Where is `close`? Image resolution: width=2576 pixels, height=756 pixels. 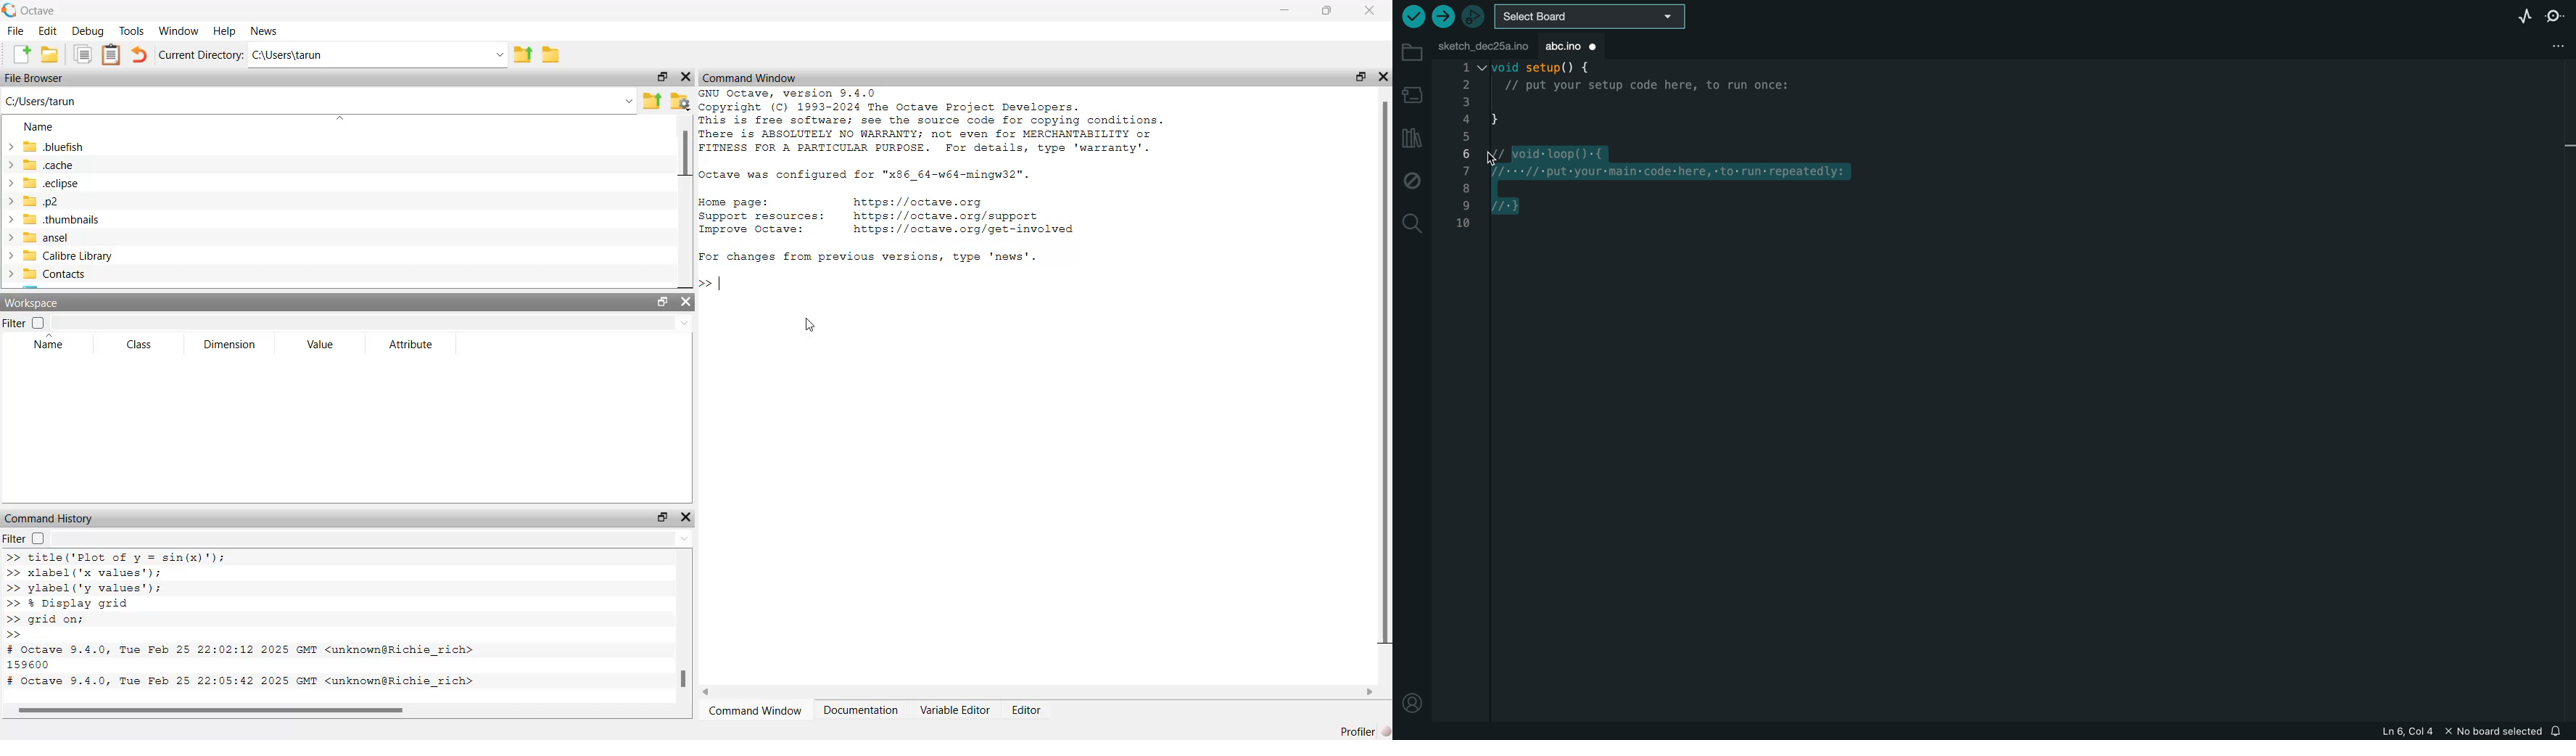
close is located at coordinates (1383, 77).